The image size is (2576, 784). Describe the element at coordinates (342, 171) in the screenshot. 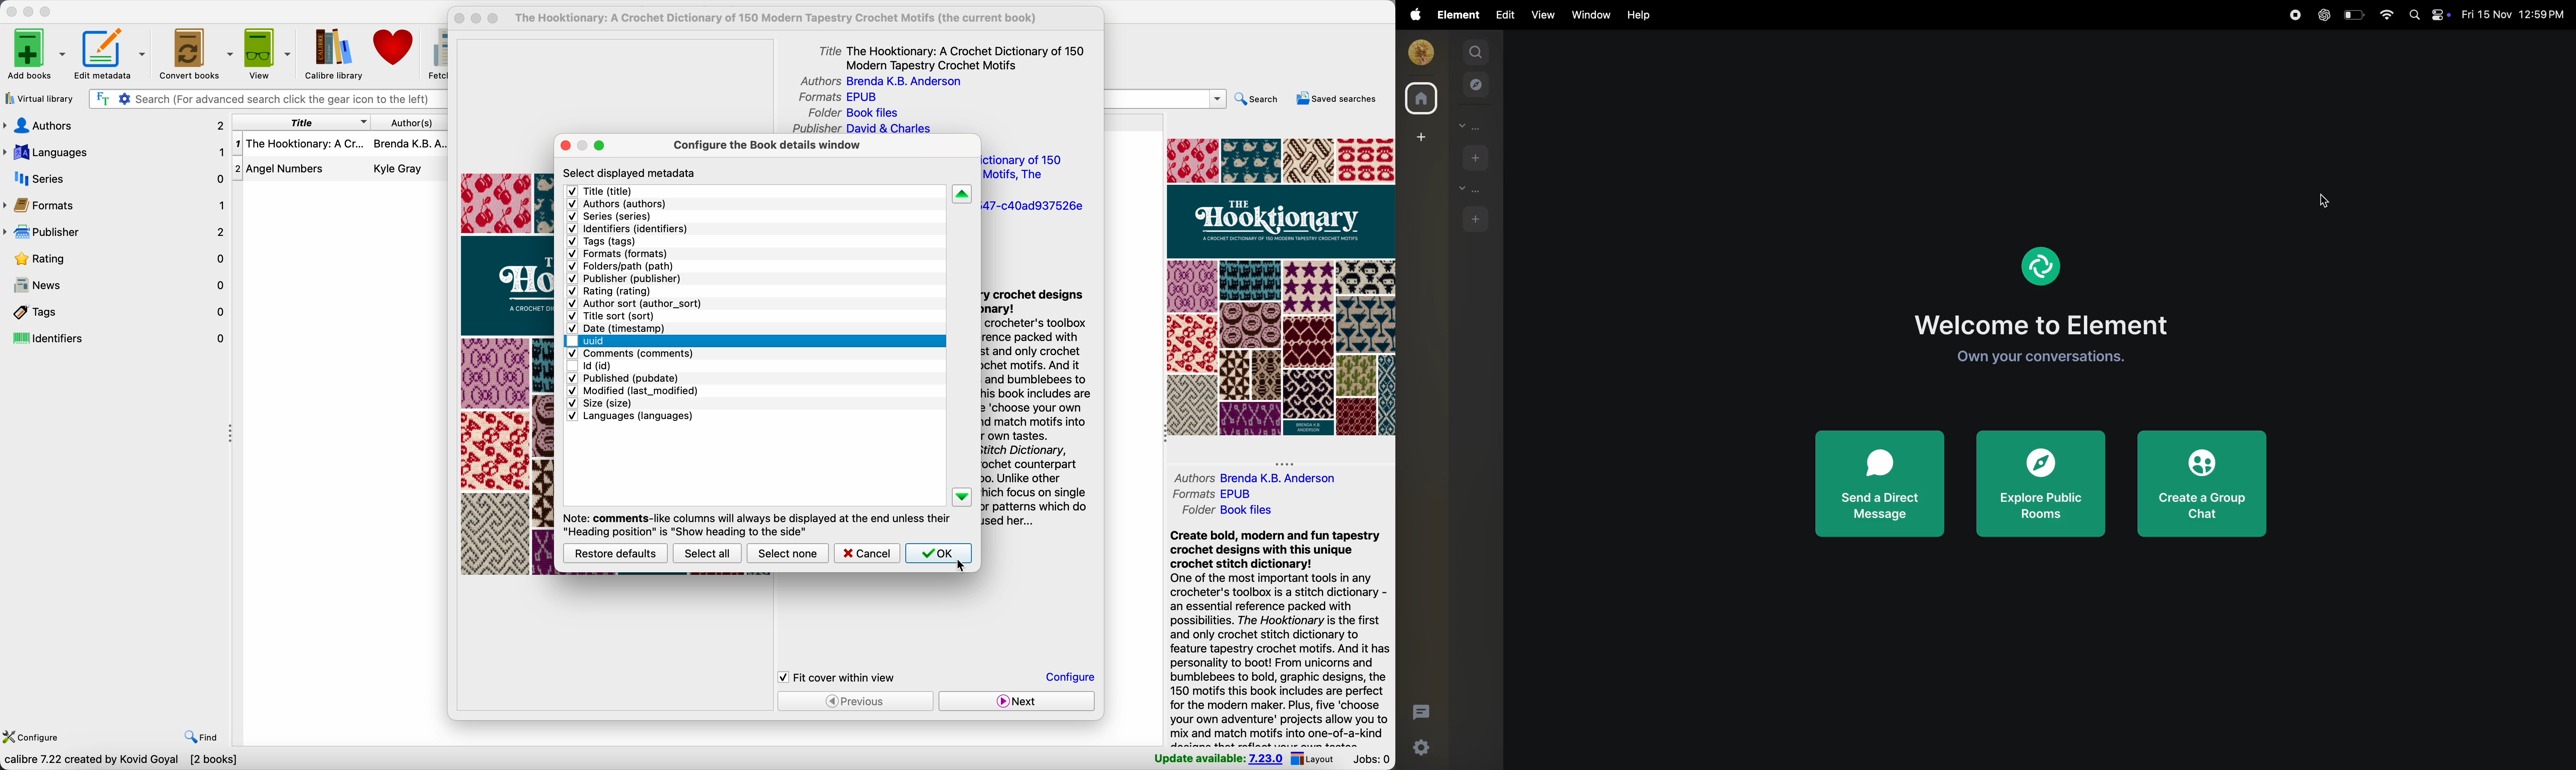

I see `Angel numbers book details` at that location.